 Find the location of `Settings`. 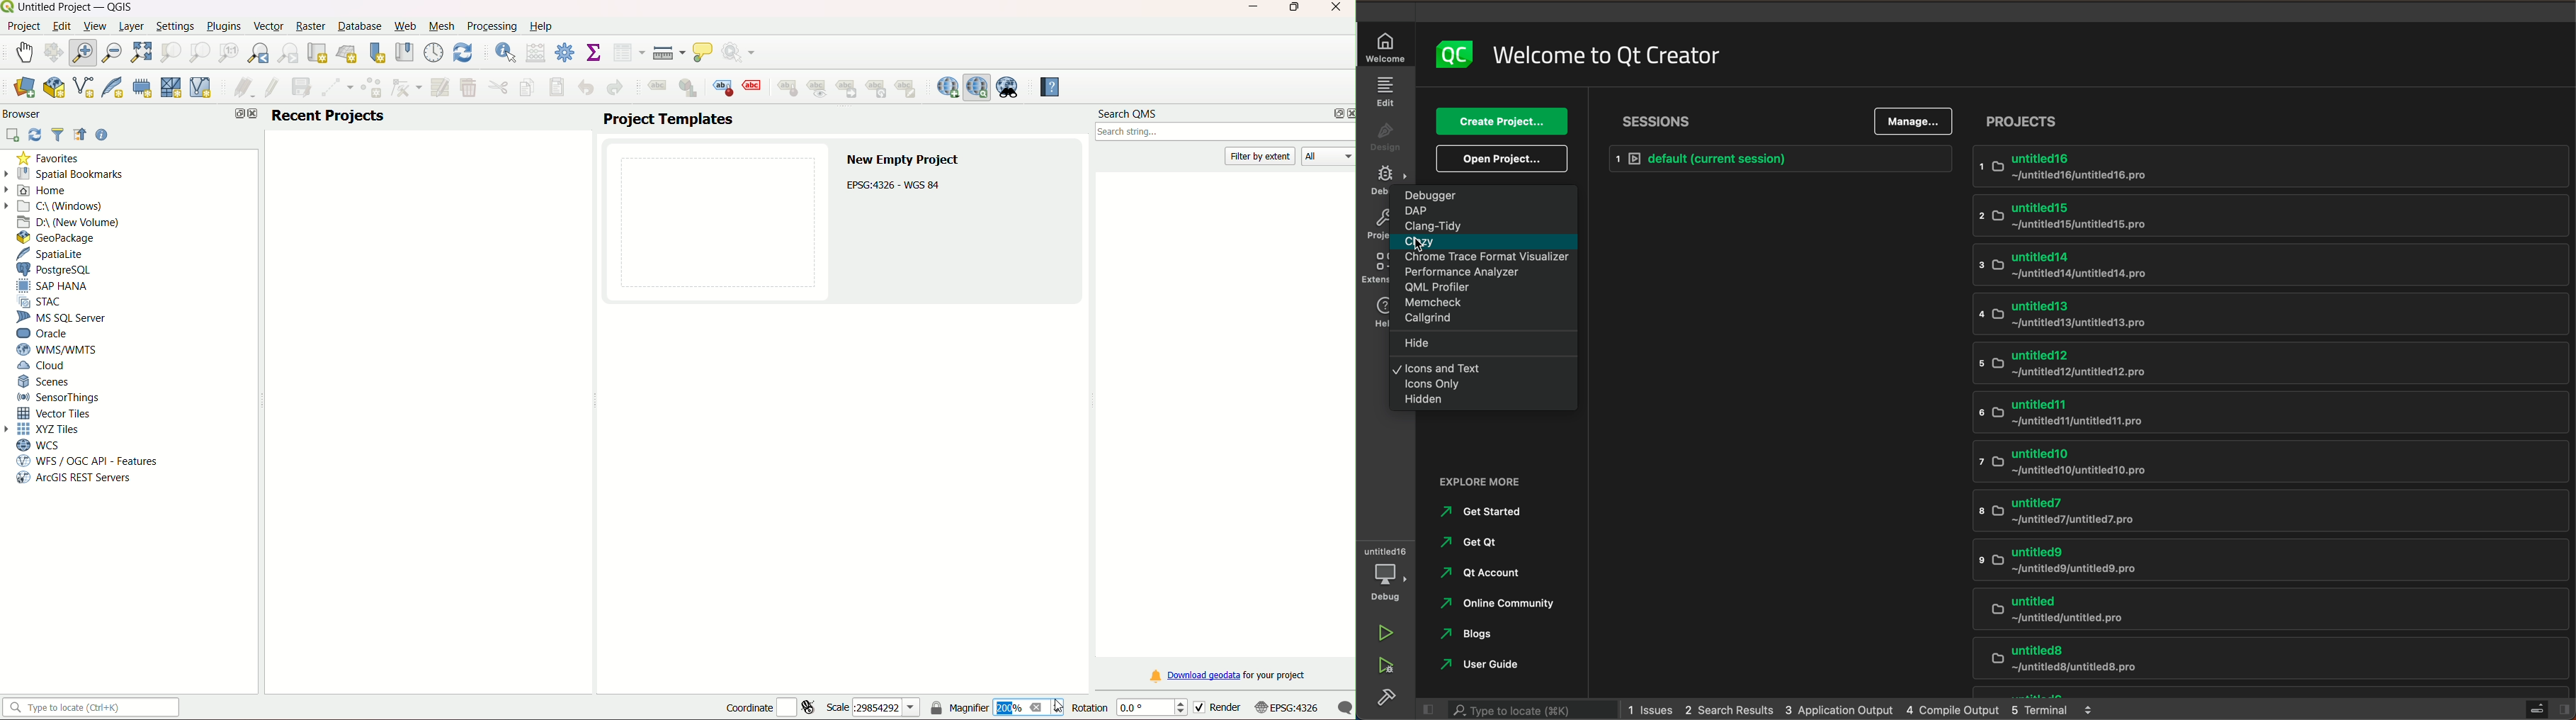

Settings is located at coordinates (175, 26).